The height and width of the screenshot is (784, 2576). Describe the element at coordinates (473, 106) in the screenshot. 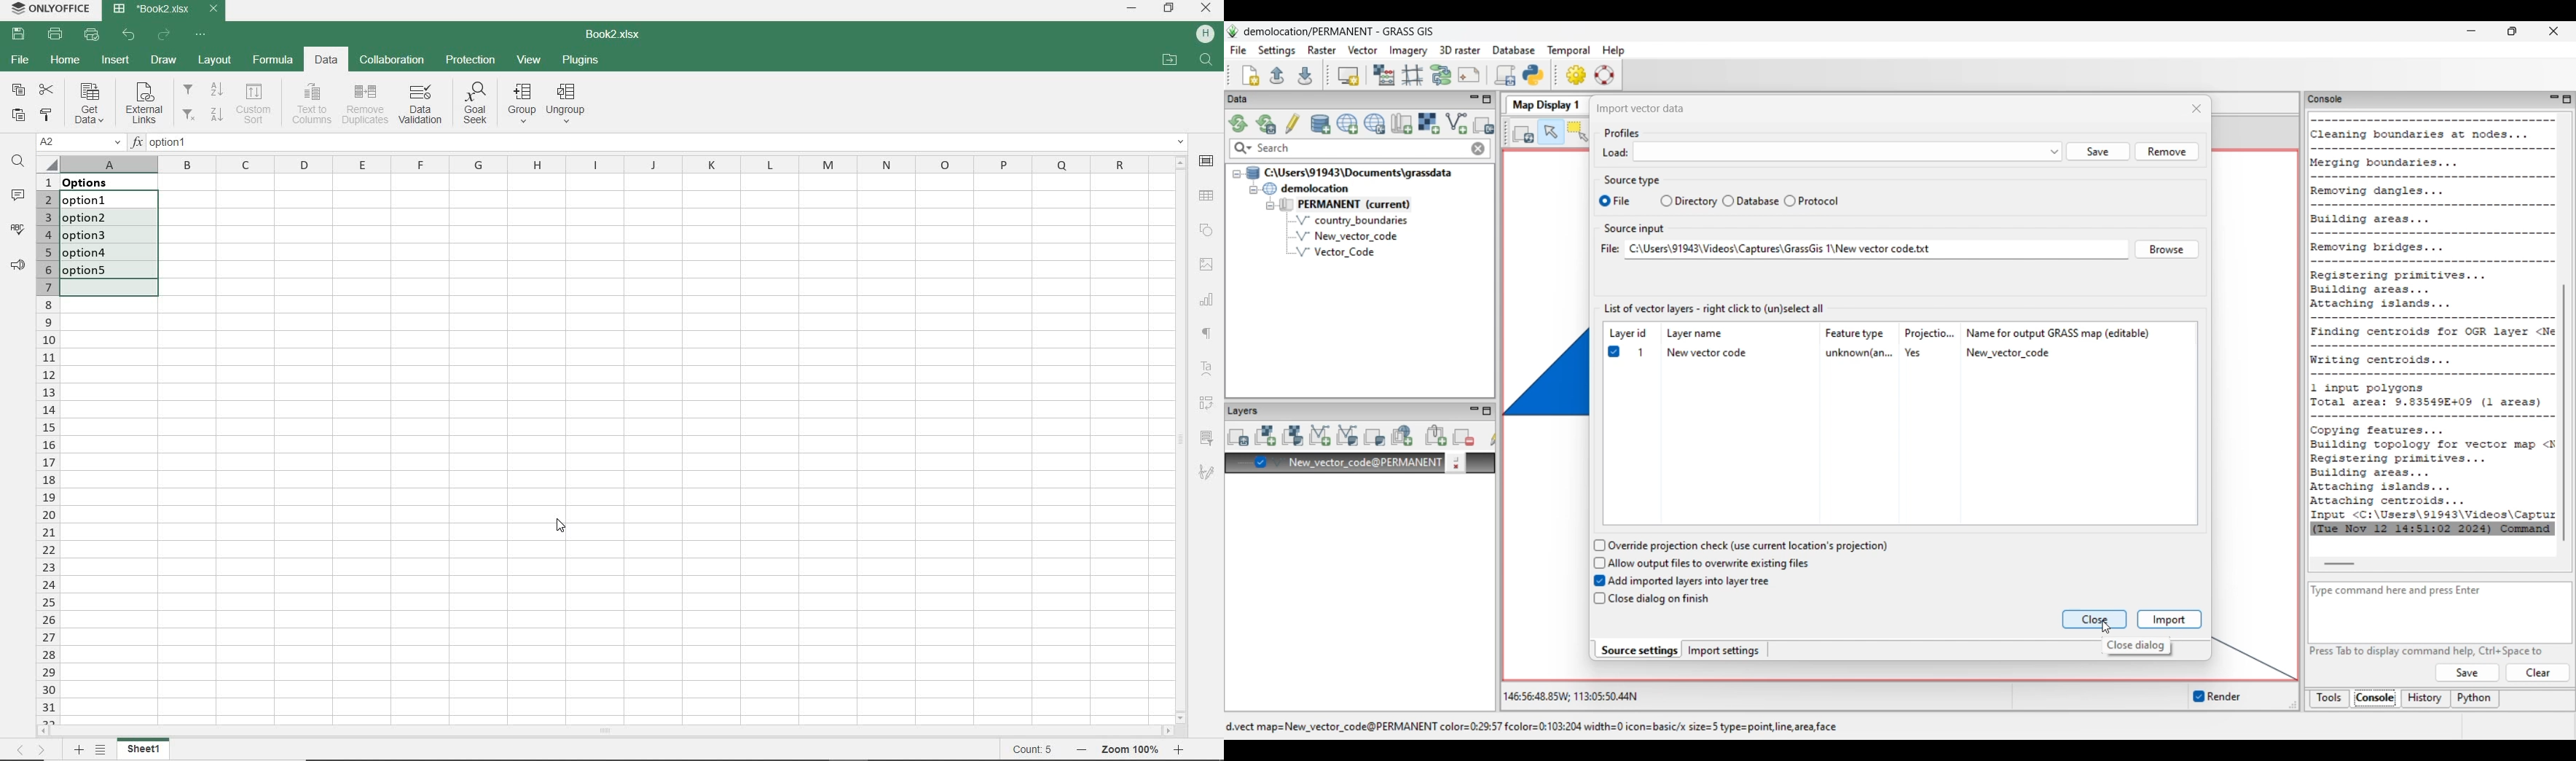

I see `Goal` at that location.